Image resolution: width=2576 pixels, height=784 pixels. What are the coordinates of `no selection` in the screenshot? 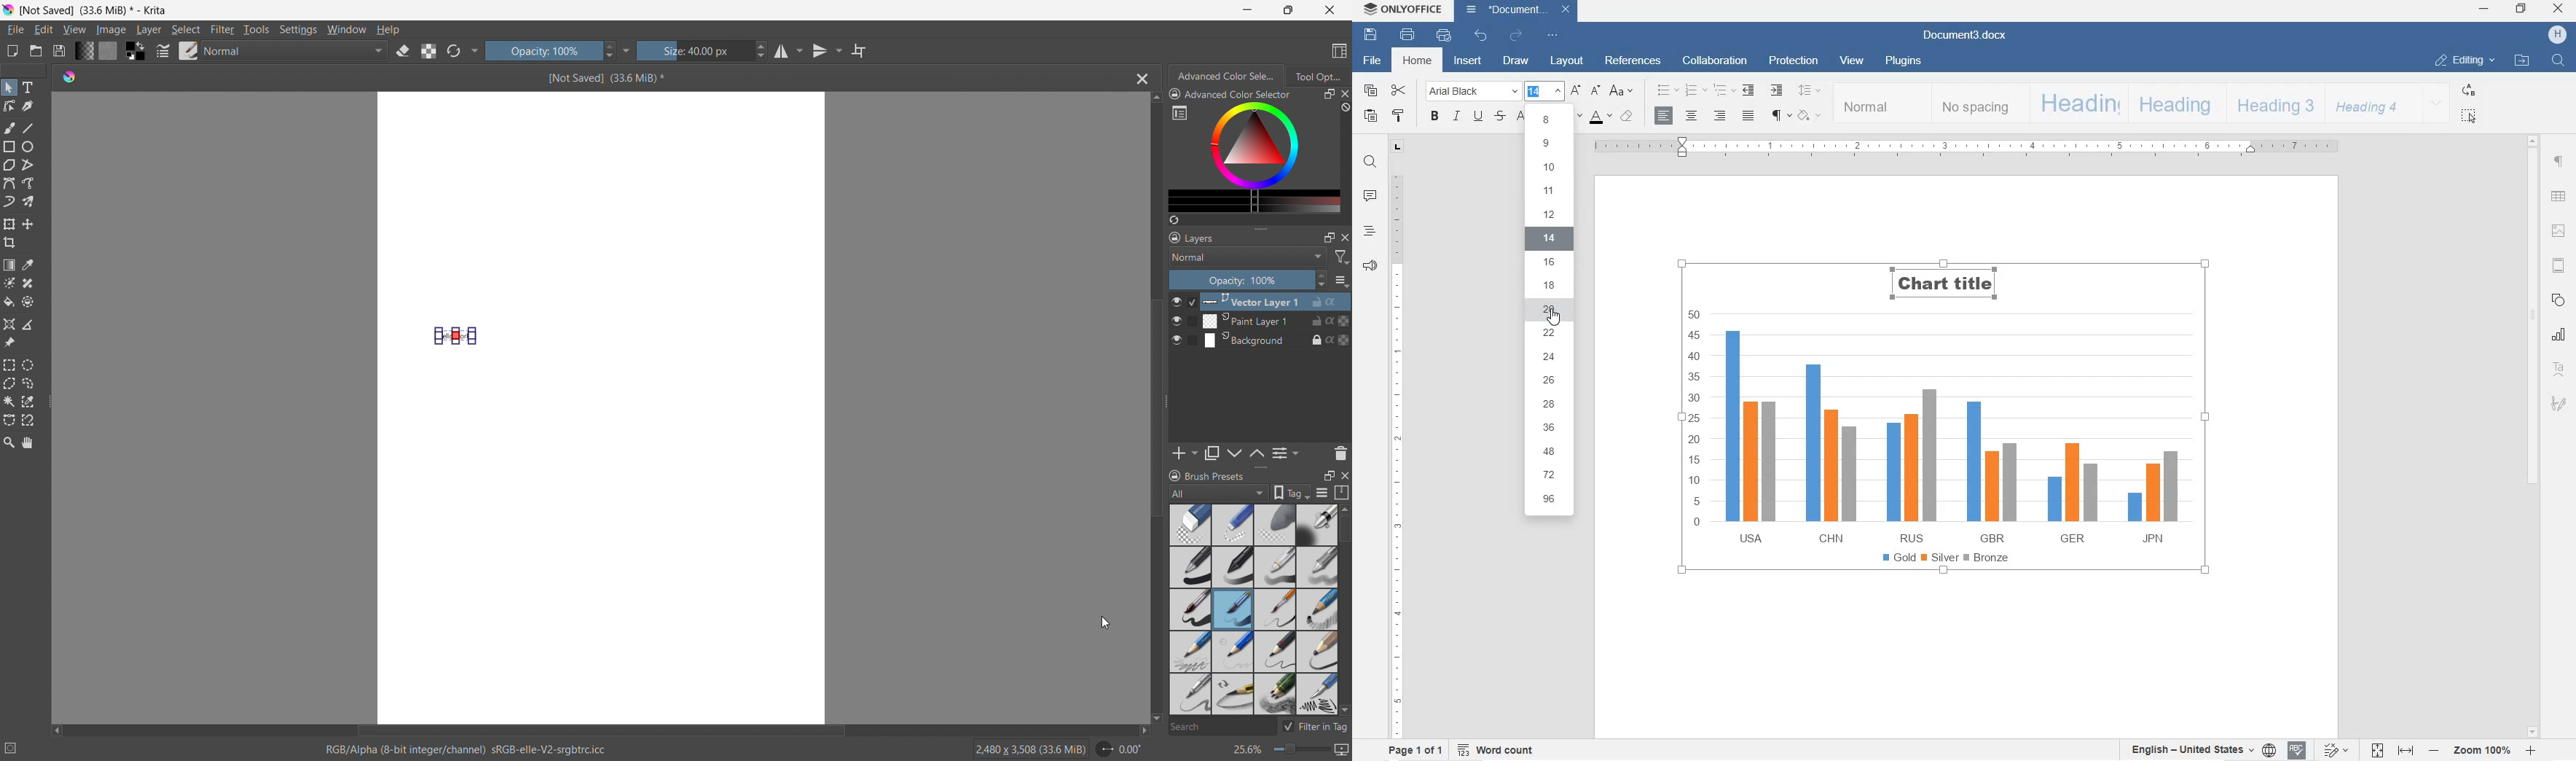 It's located at (17, 745).